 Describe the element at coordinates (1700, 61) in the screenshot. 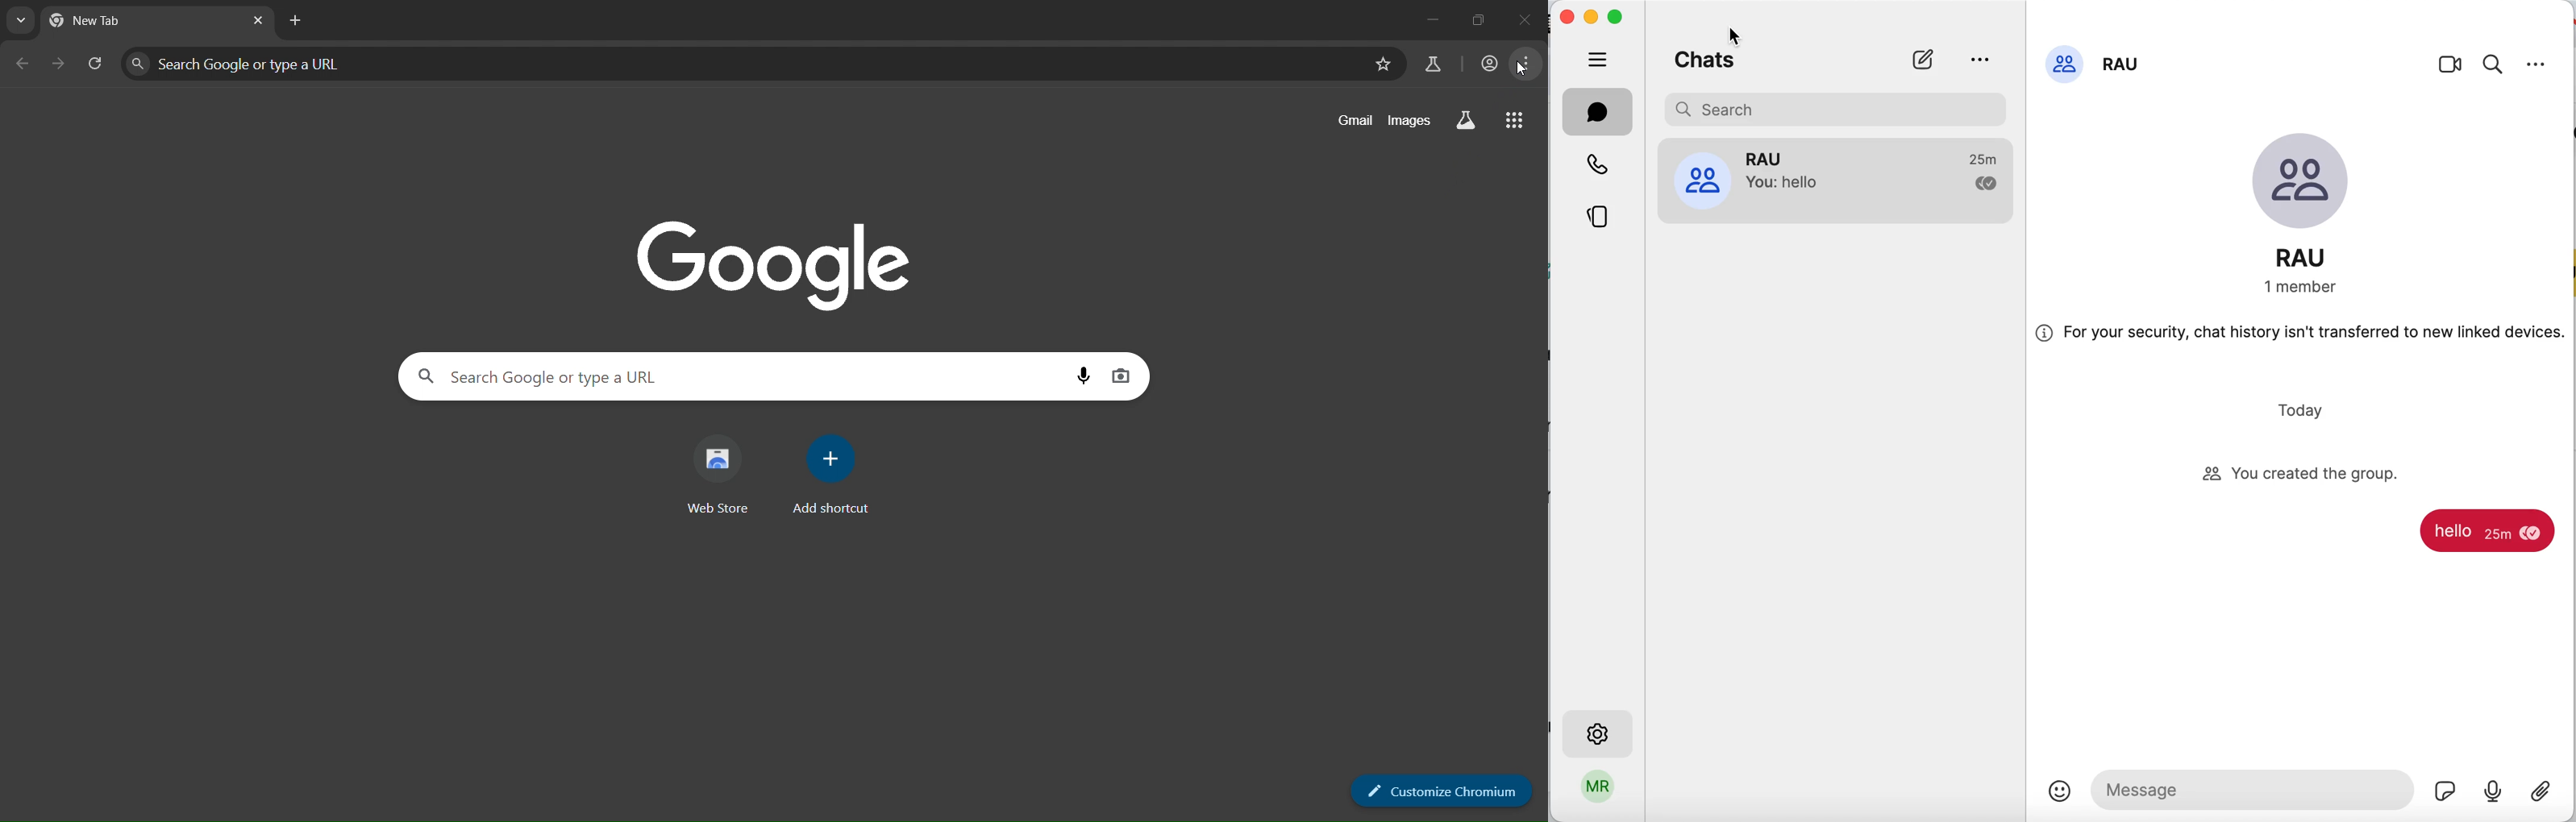

I see `chats` at that location.